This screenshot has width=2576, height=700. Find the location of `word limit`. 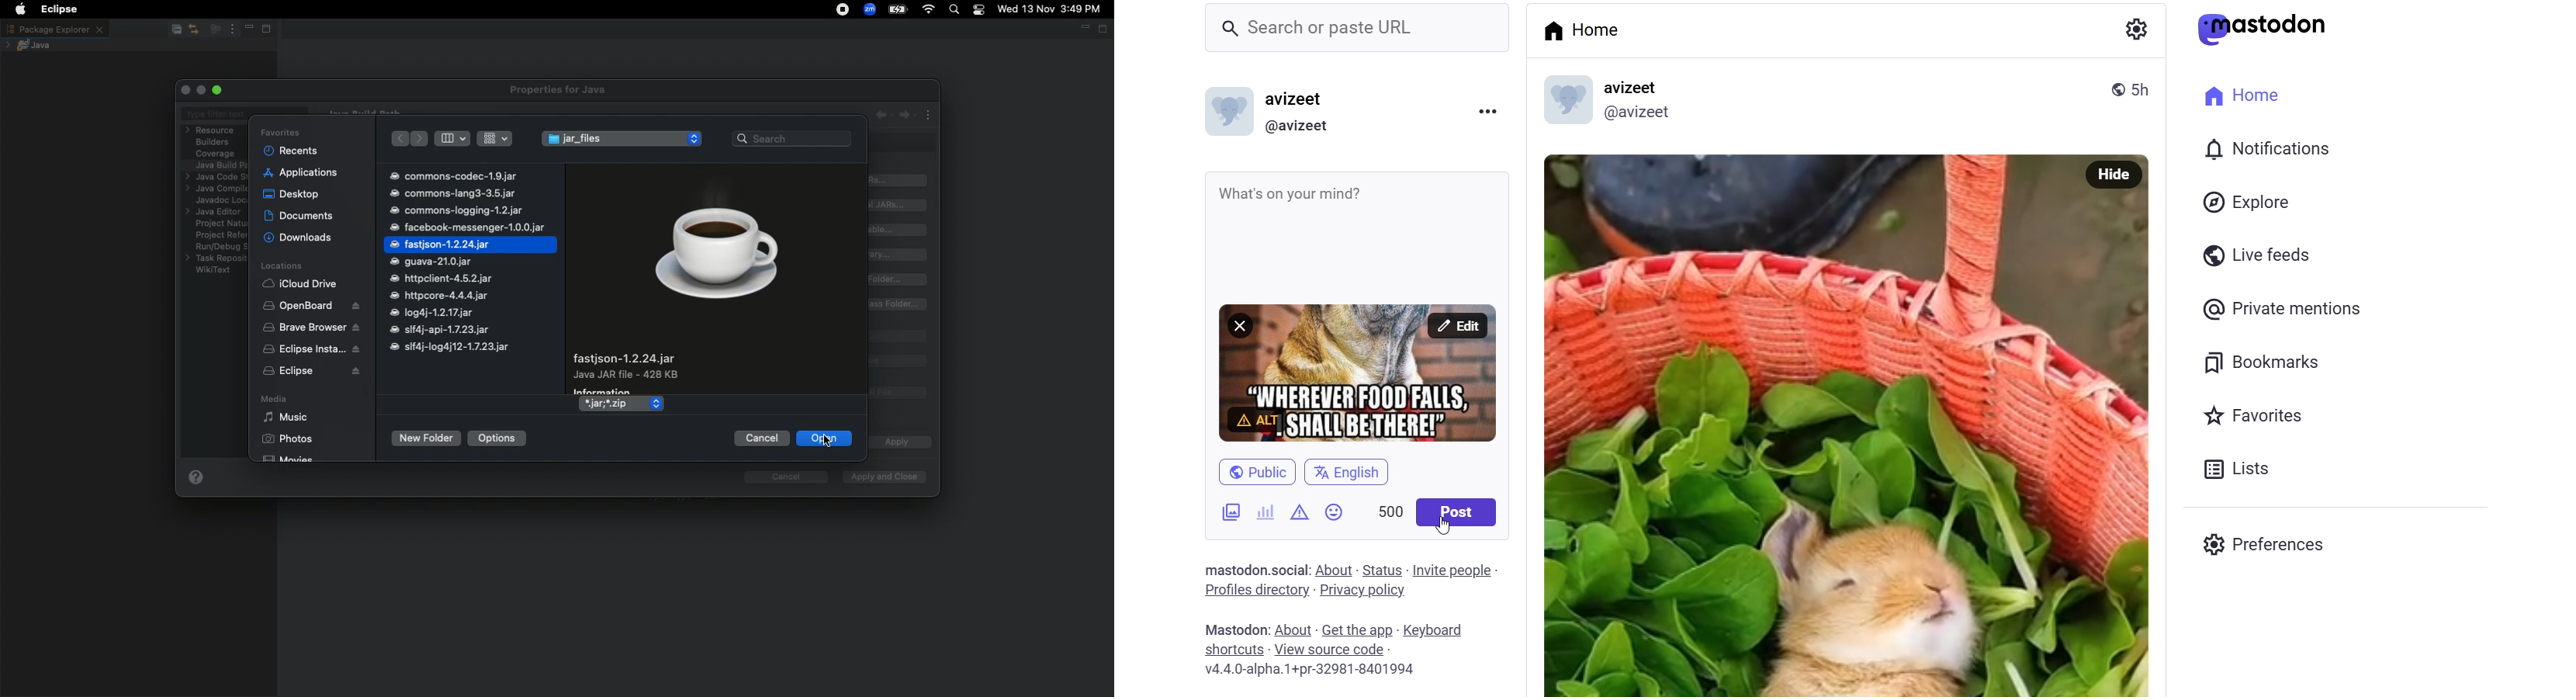

word limit is located at coordinates (1391, 508).